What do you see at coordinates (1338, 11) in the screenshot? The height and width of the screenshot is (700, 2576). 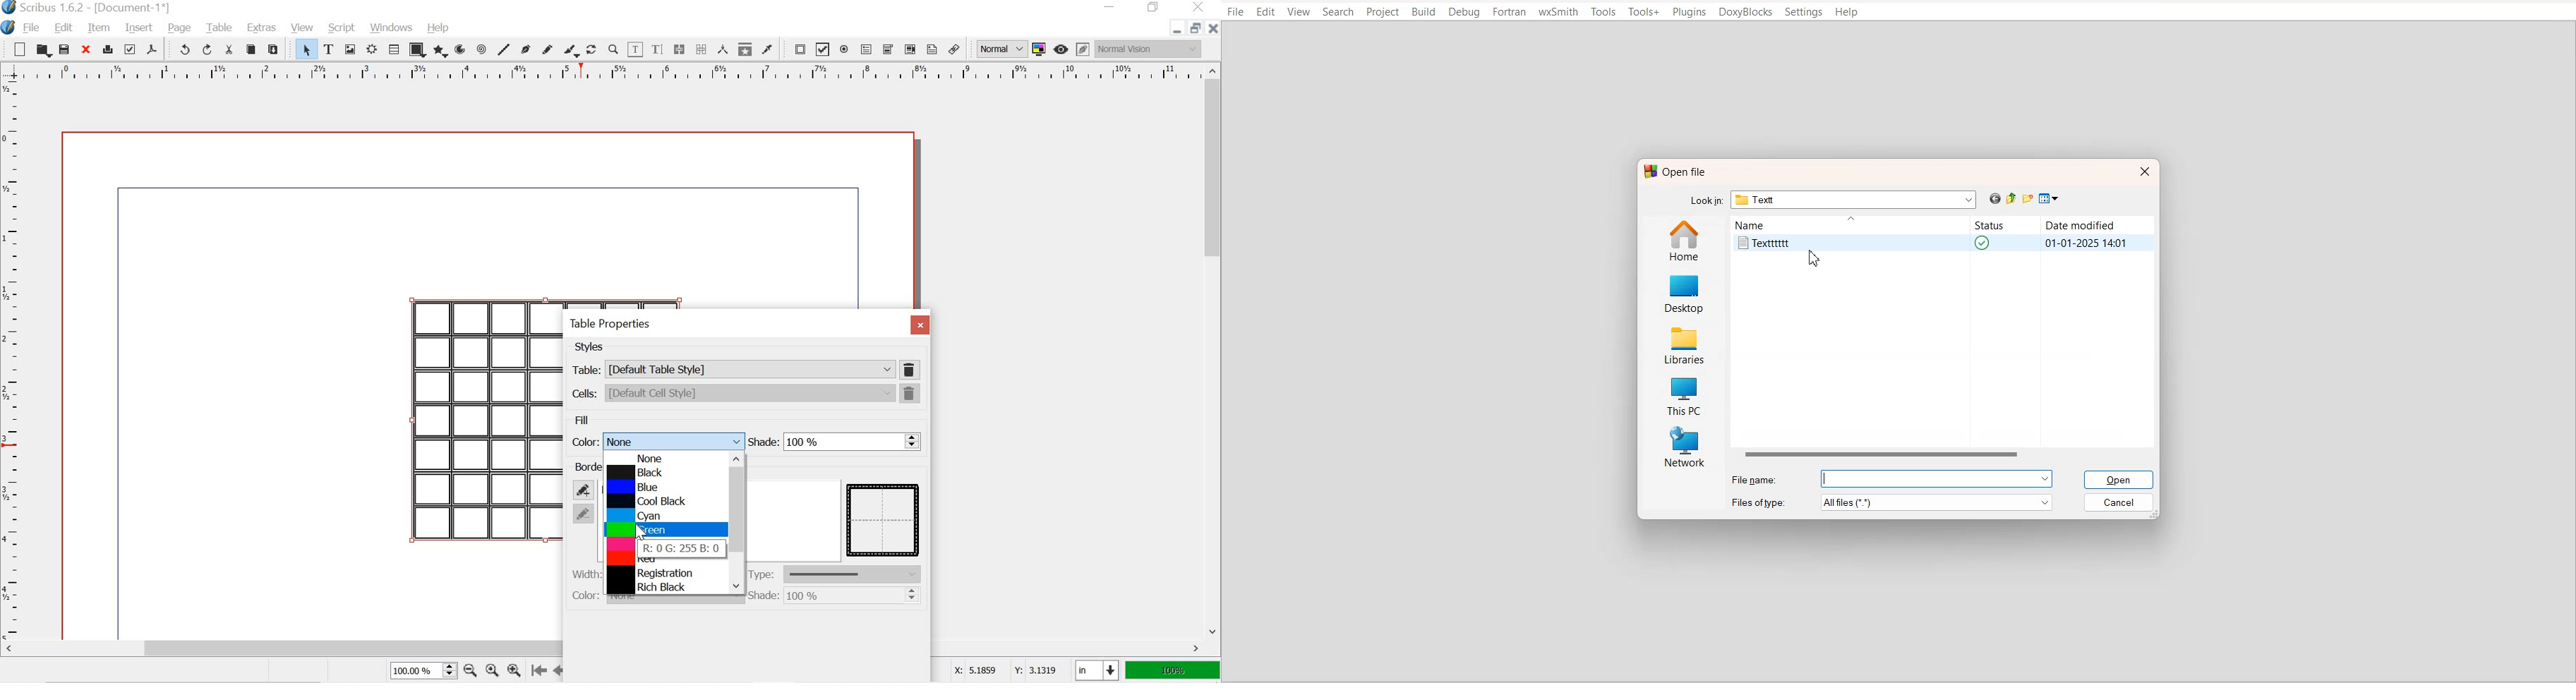 I see `Search` at bounding box center [1338, 11].